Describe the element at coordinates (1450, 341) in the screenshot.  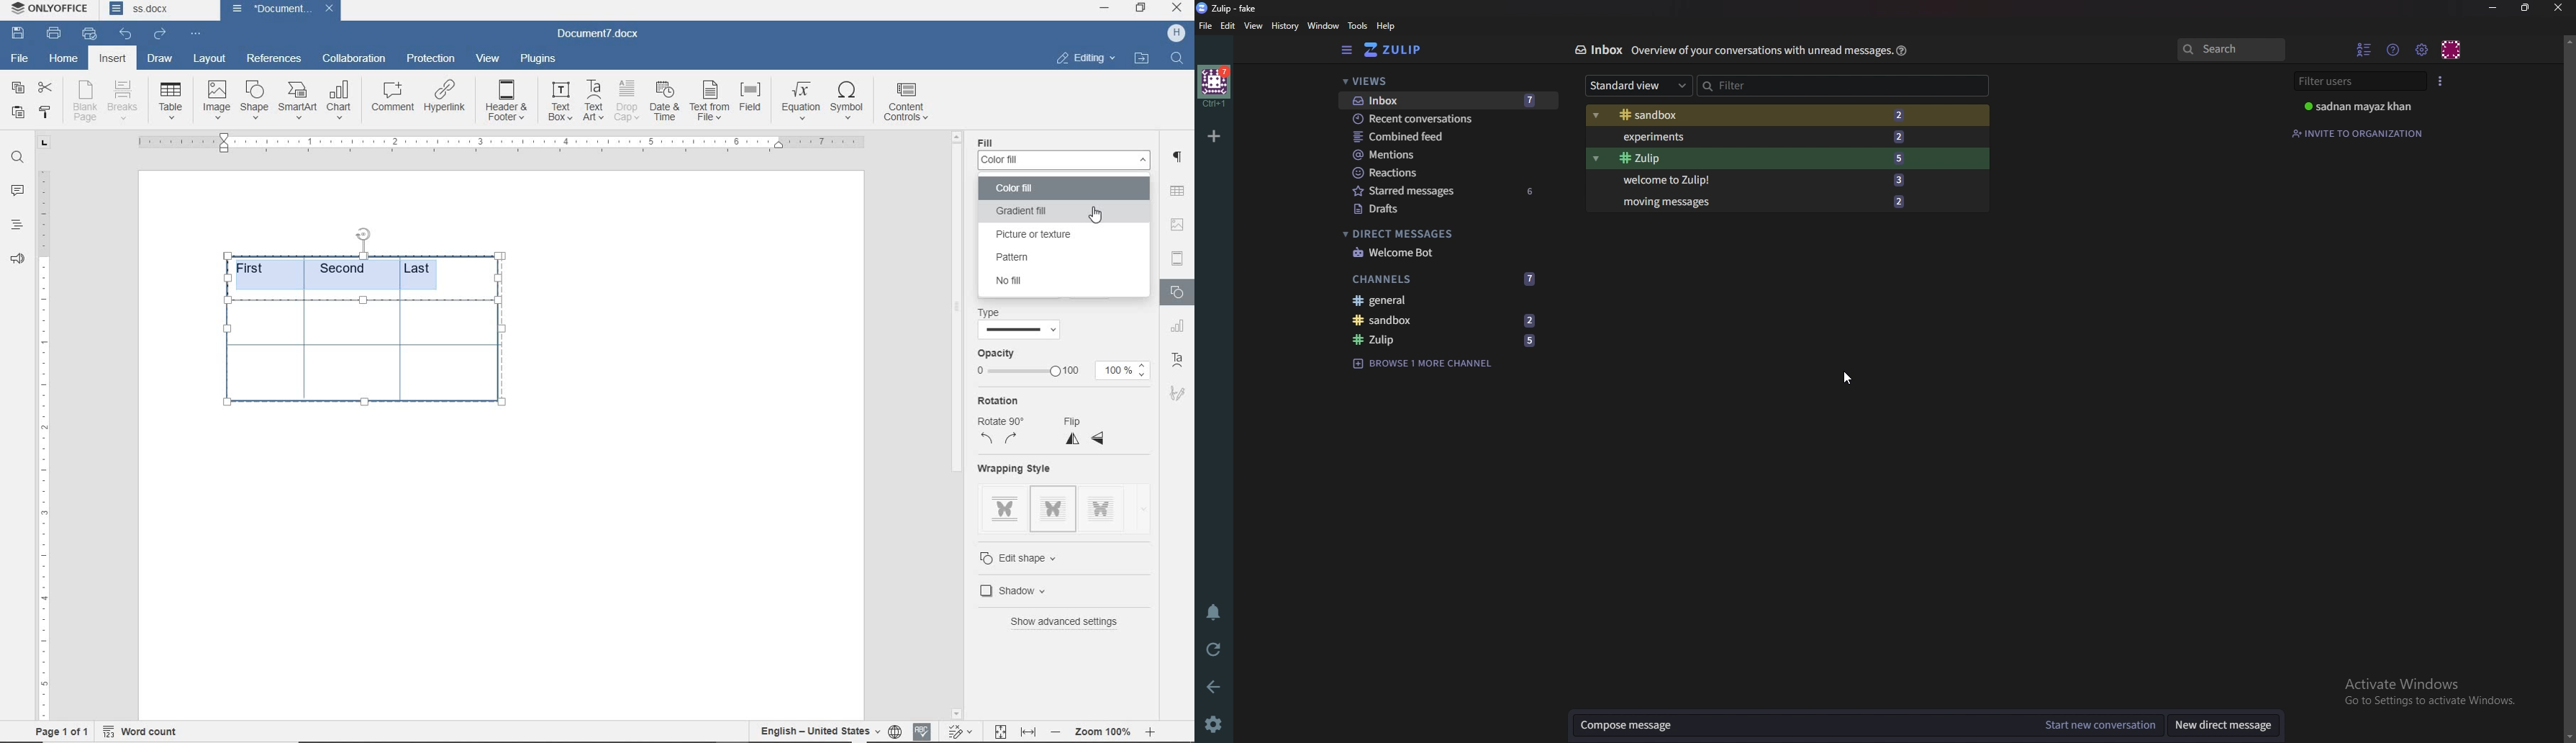
I see `zulip` at that location.